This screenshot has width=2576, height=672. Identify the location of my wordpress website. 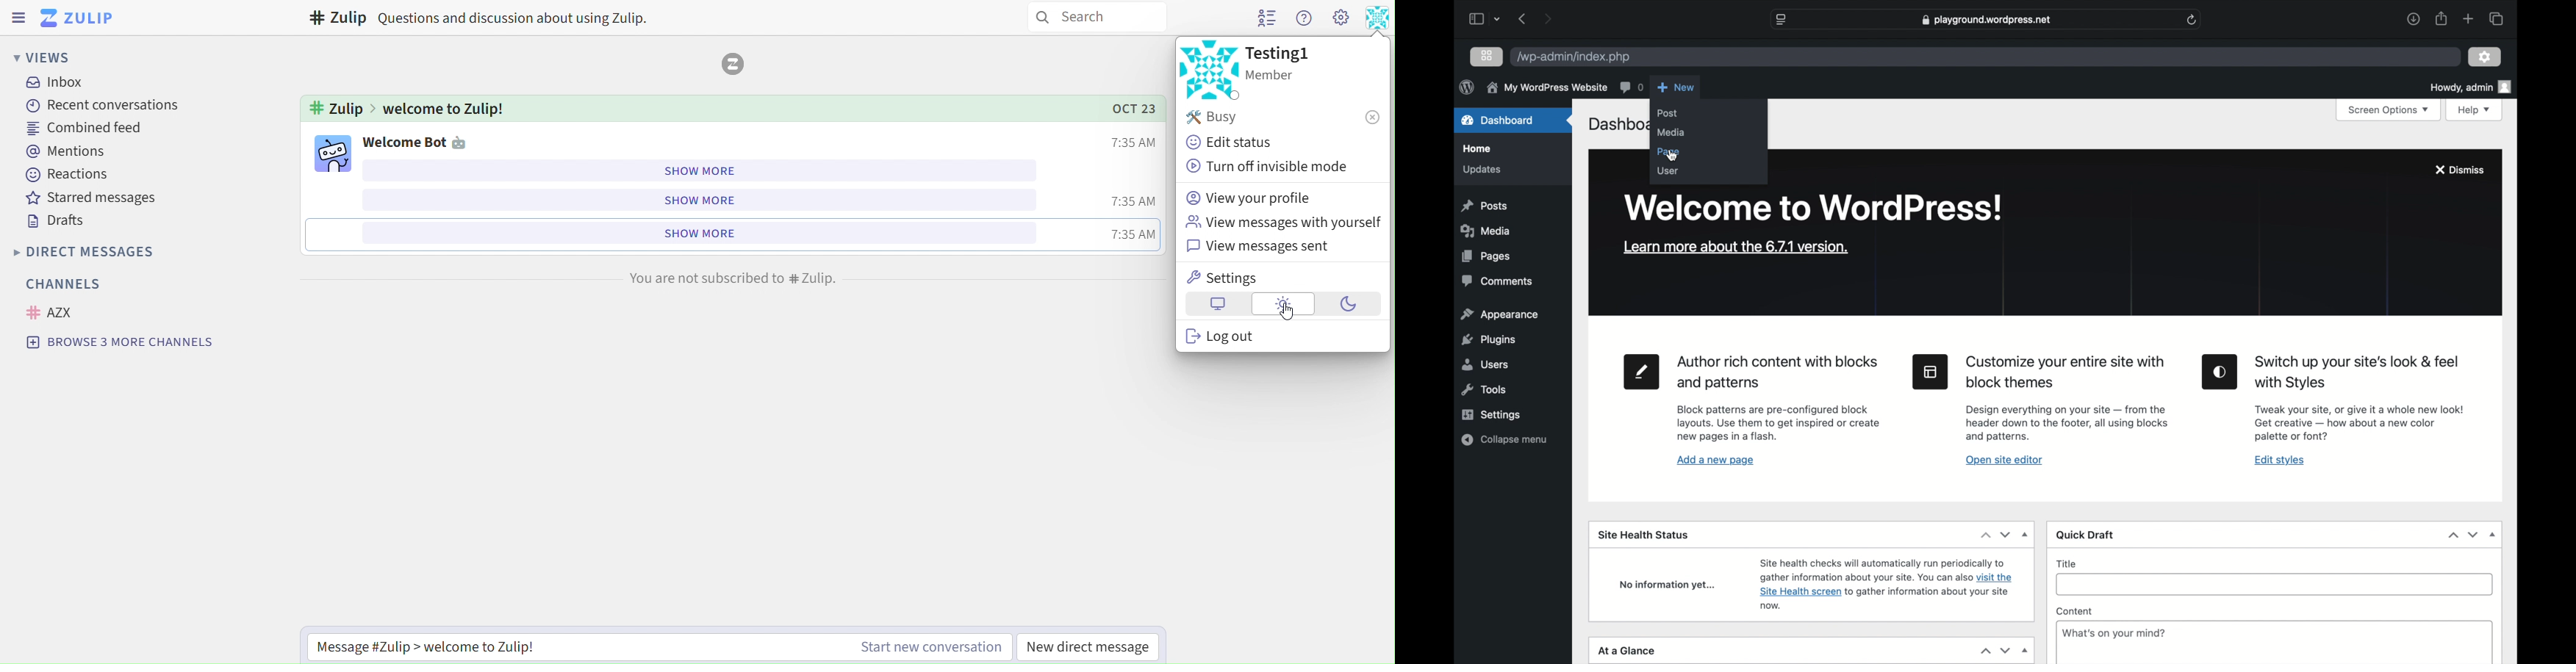
(1546, 87).